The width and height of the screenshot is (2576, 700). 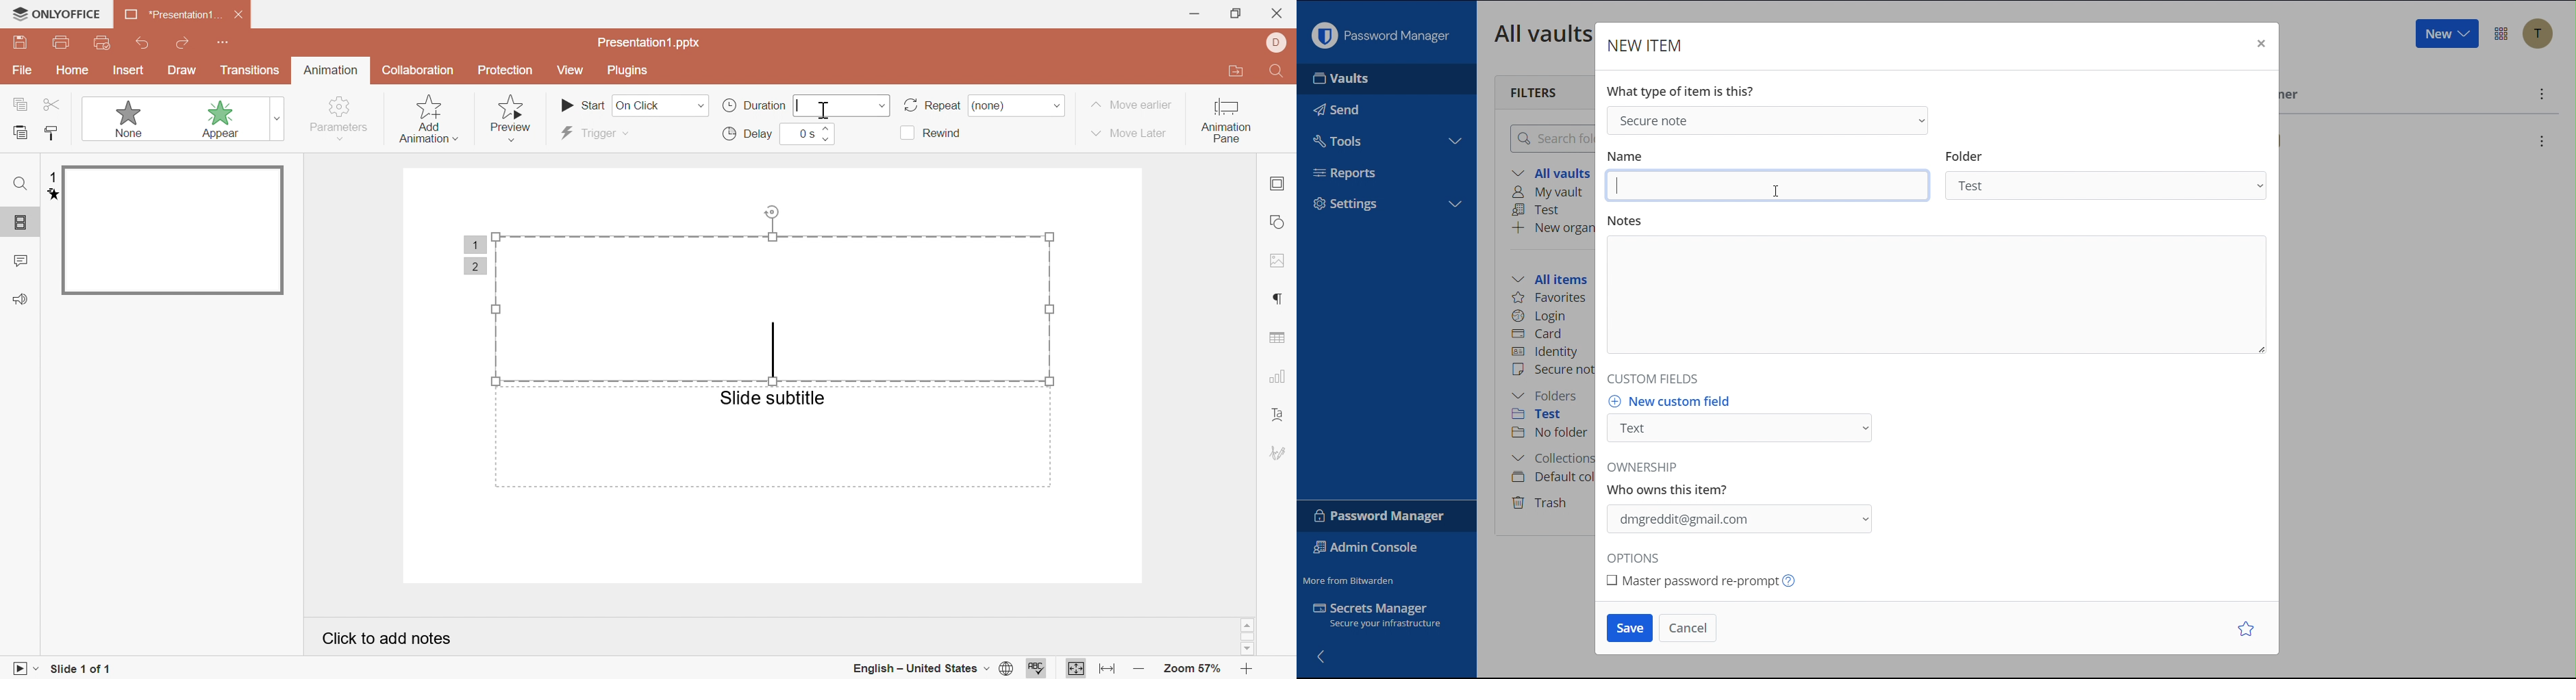 What do you see at coordinates (1347, 205) in the screenshot?
I see `Settings` at bounding box center [1347, 205].